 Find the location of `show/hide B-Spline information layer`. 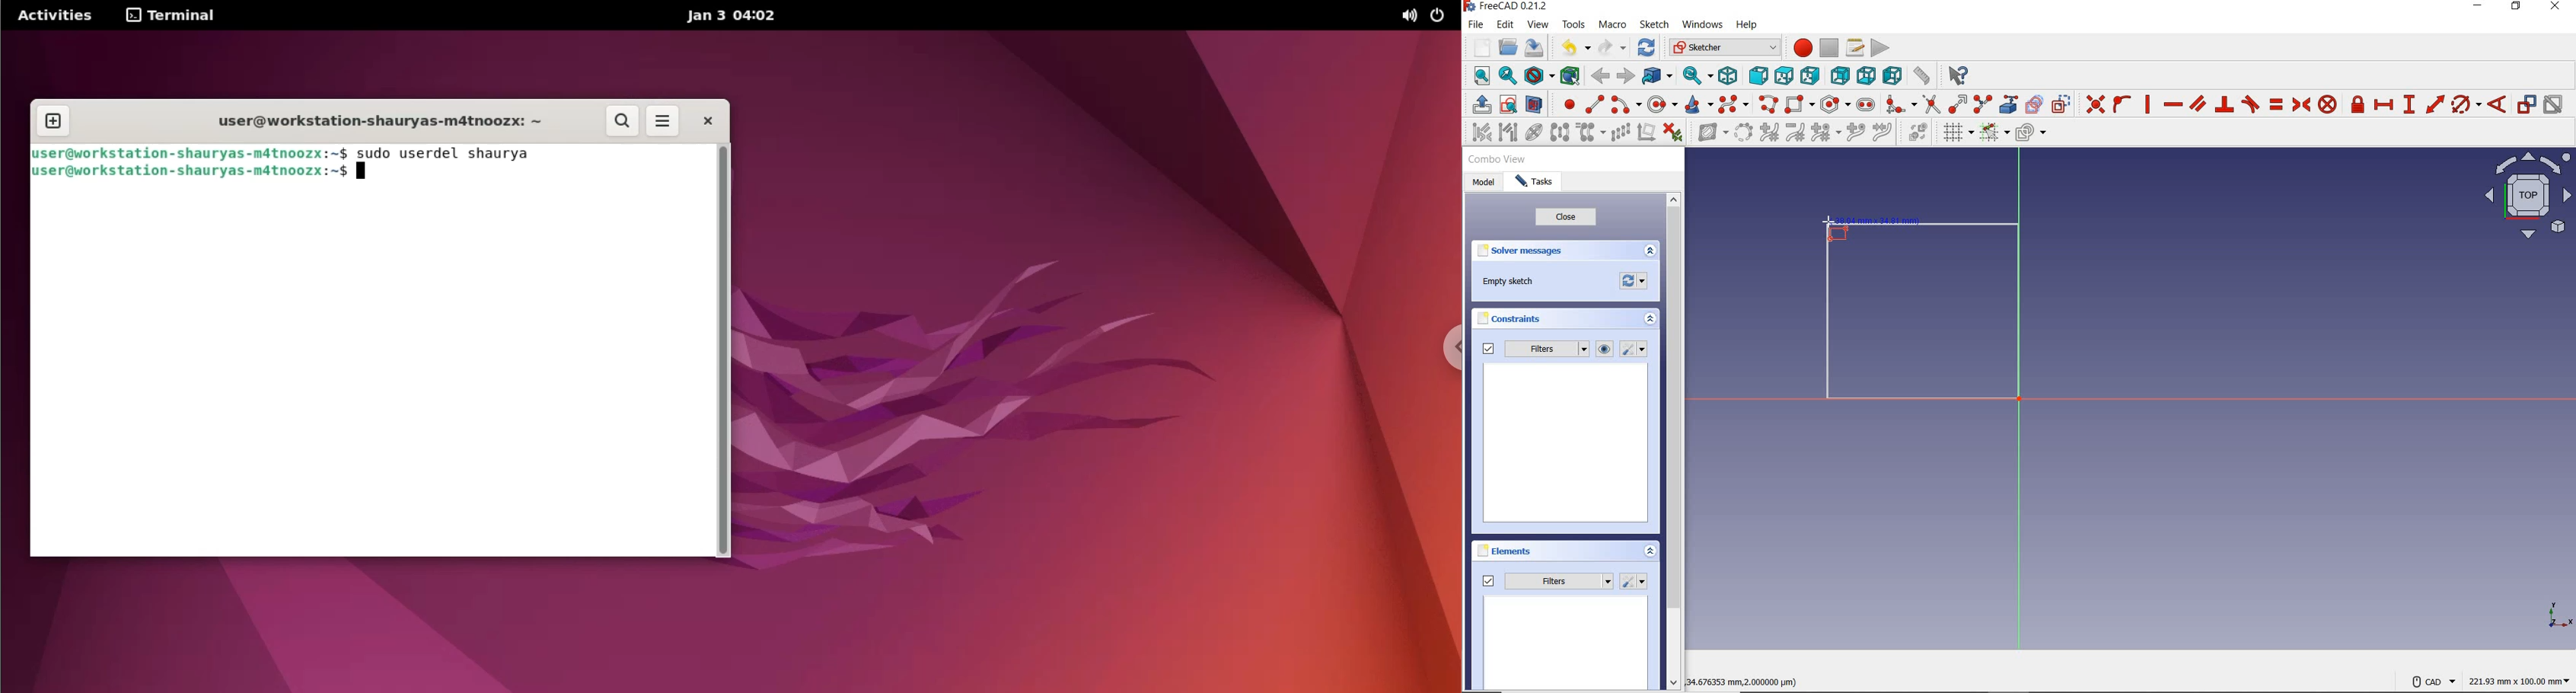

show/hide B-Spline information layer is located at coordinates (1708, 133).